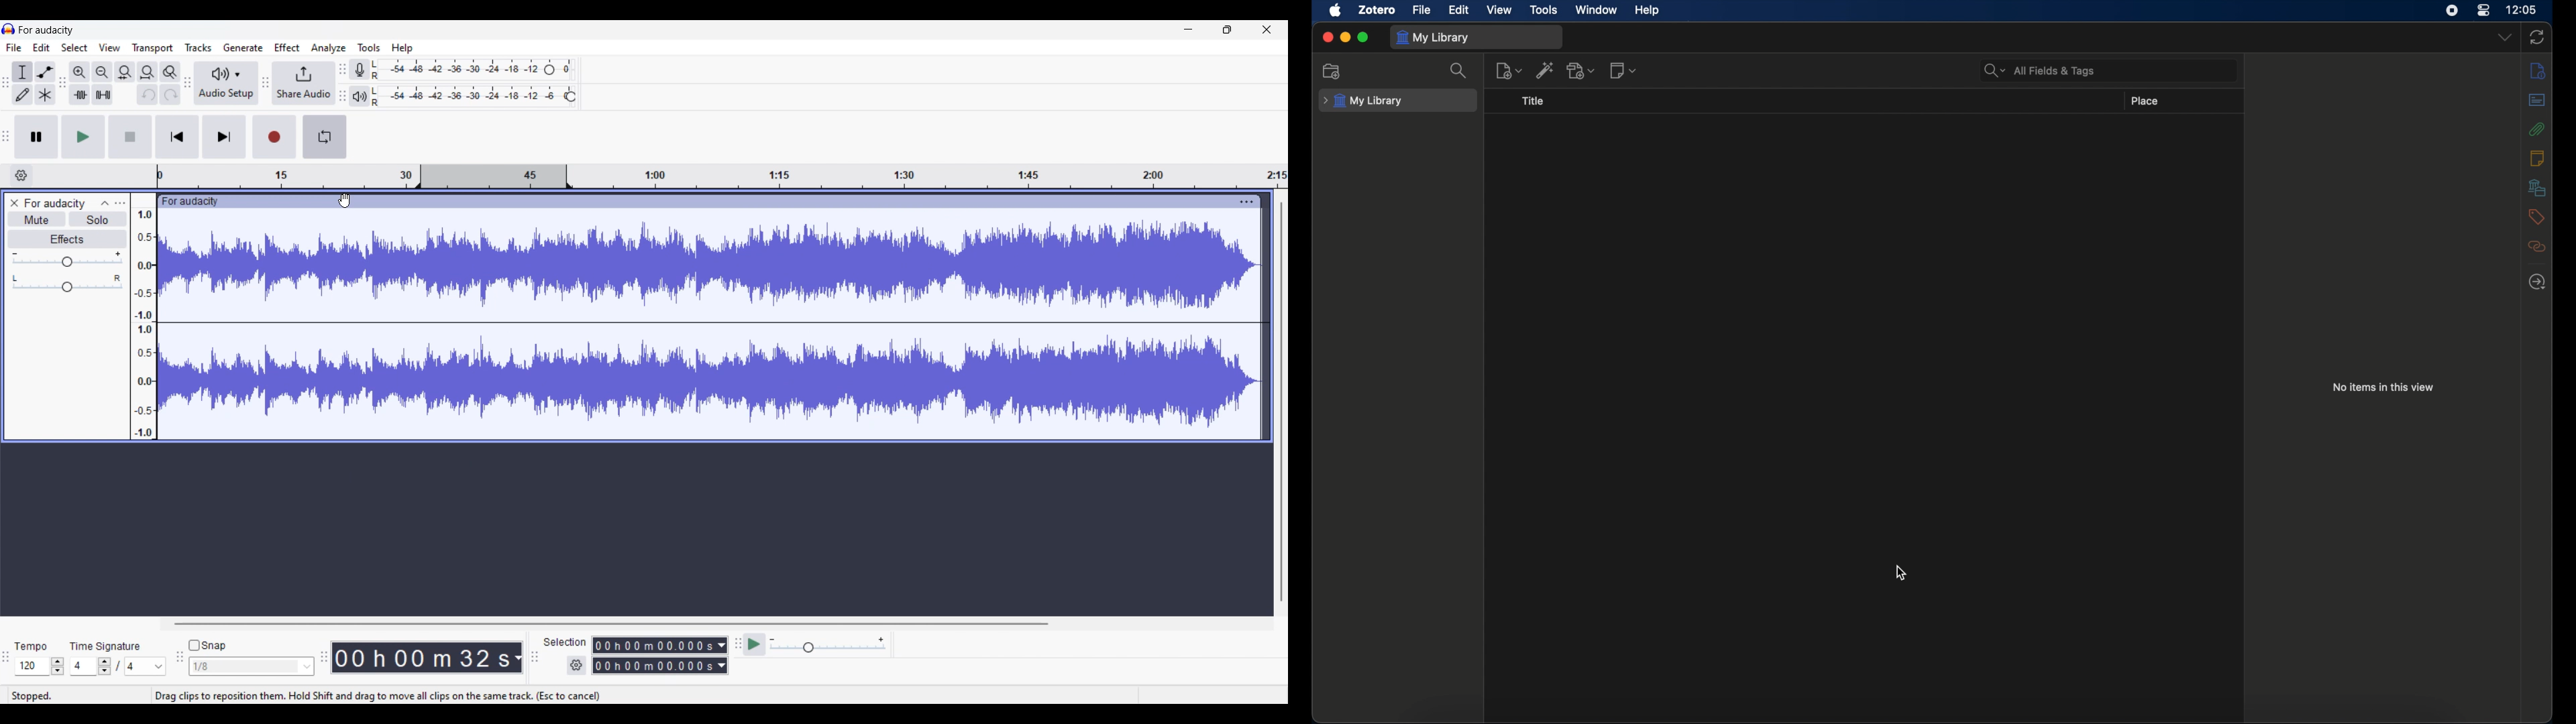 Image resolution: width=2576 pixels, height=728 pixels. I want to click on Indicates time signature settings, so click(106, 646).